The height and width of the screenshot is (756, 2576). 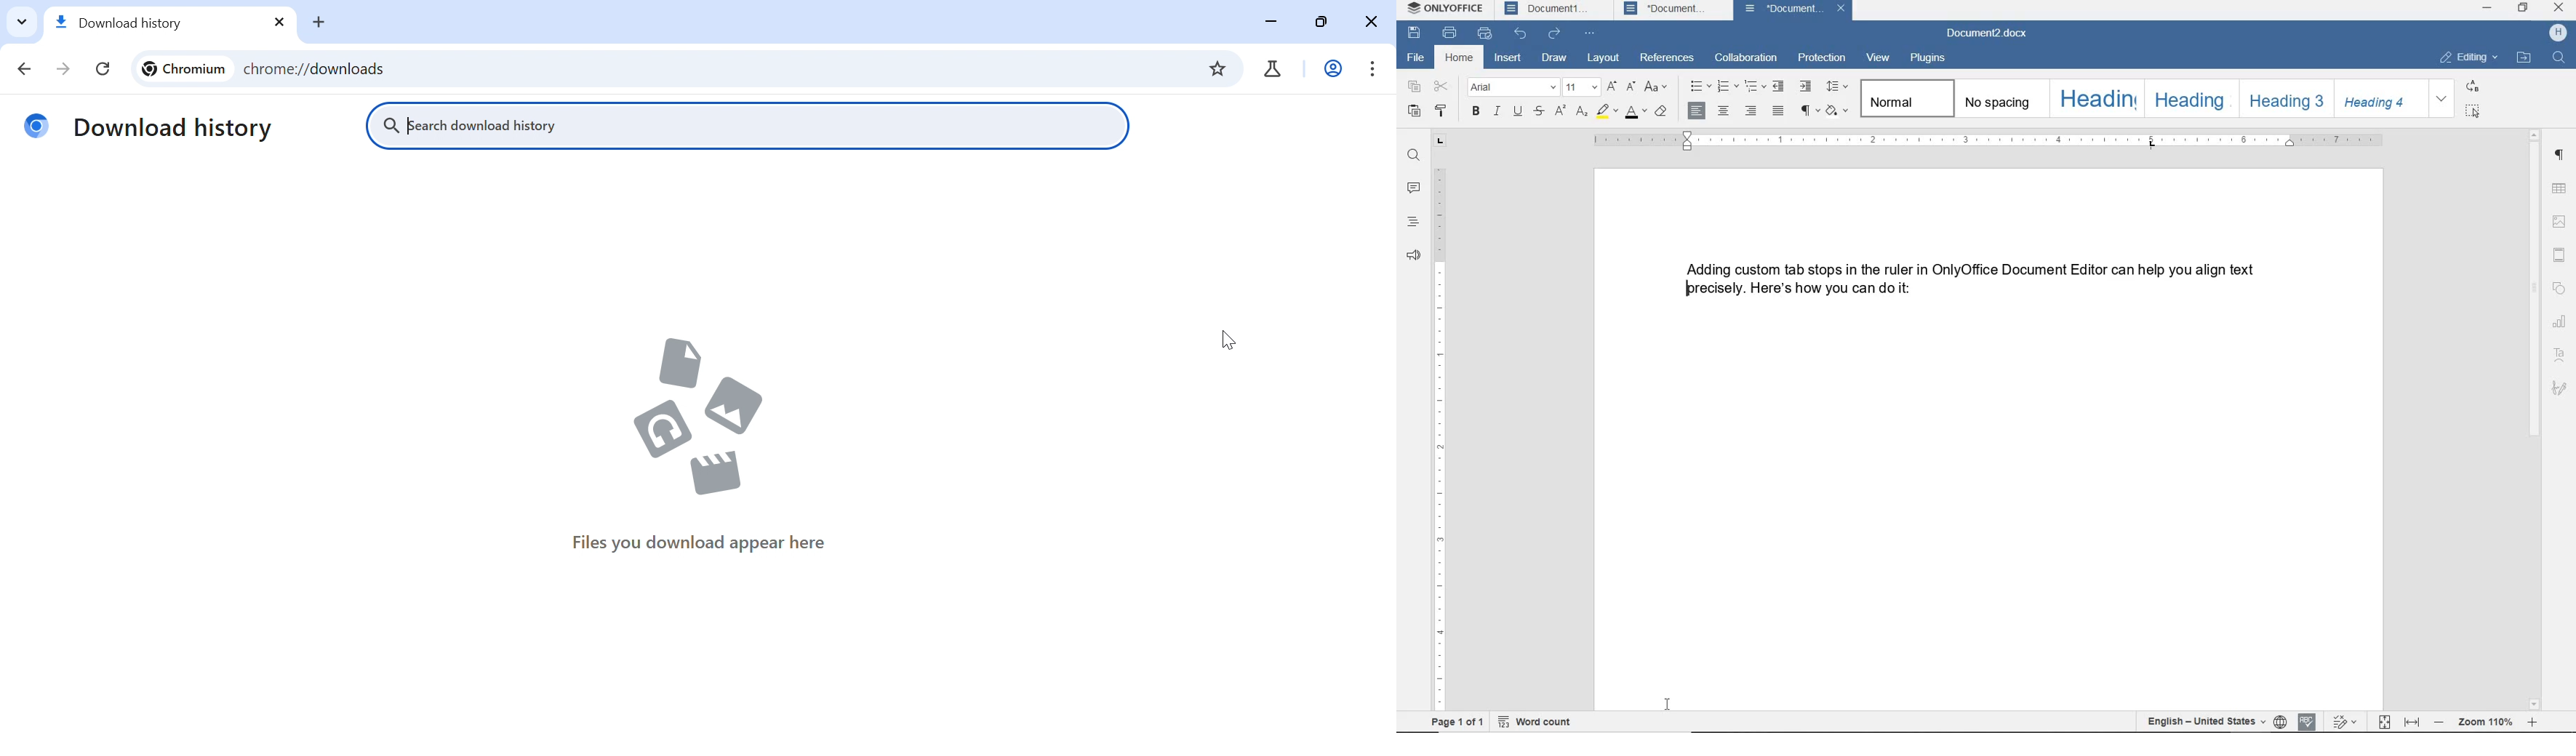 What do you see at coordinates (1555, 35) in the screenshot?
I see `redo` at bounding box center [1555, 35].